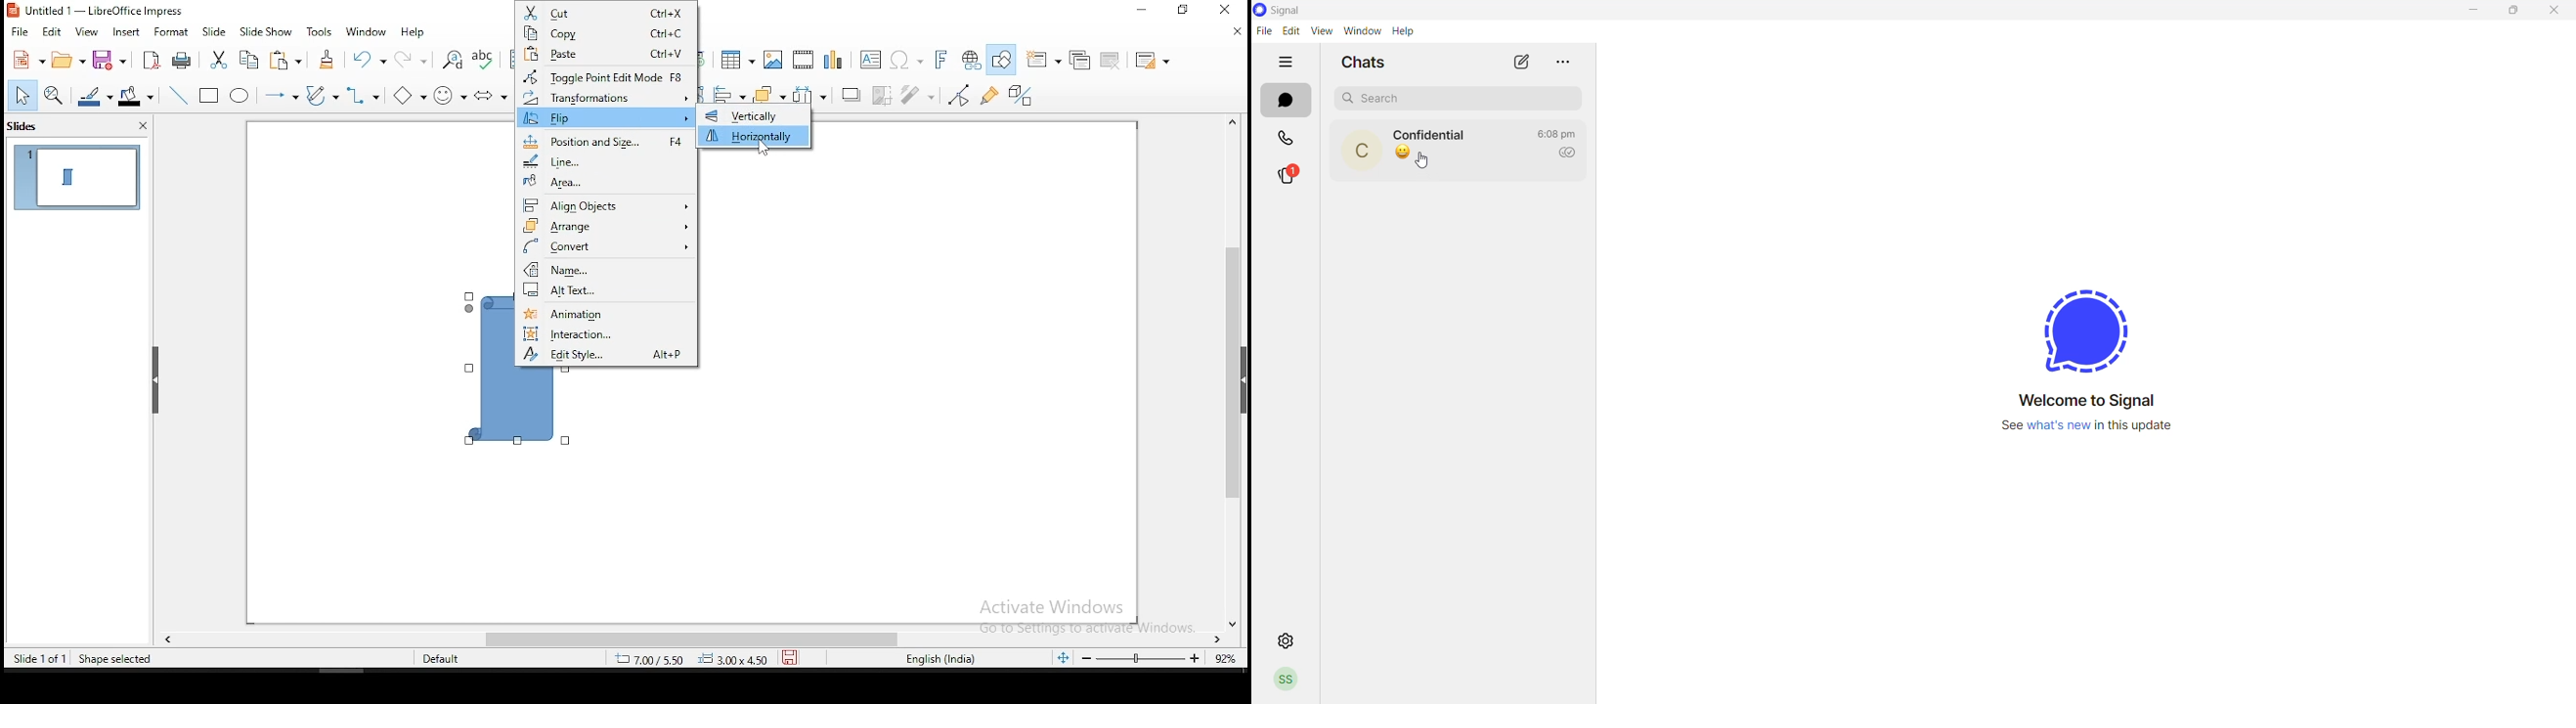  Describe the element at coordinates (50, 33) in the screenshot. I see `edit` at that location.